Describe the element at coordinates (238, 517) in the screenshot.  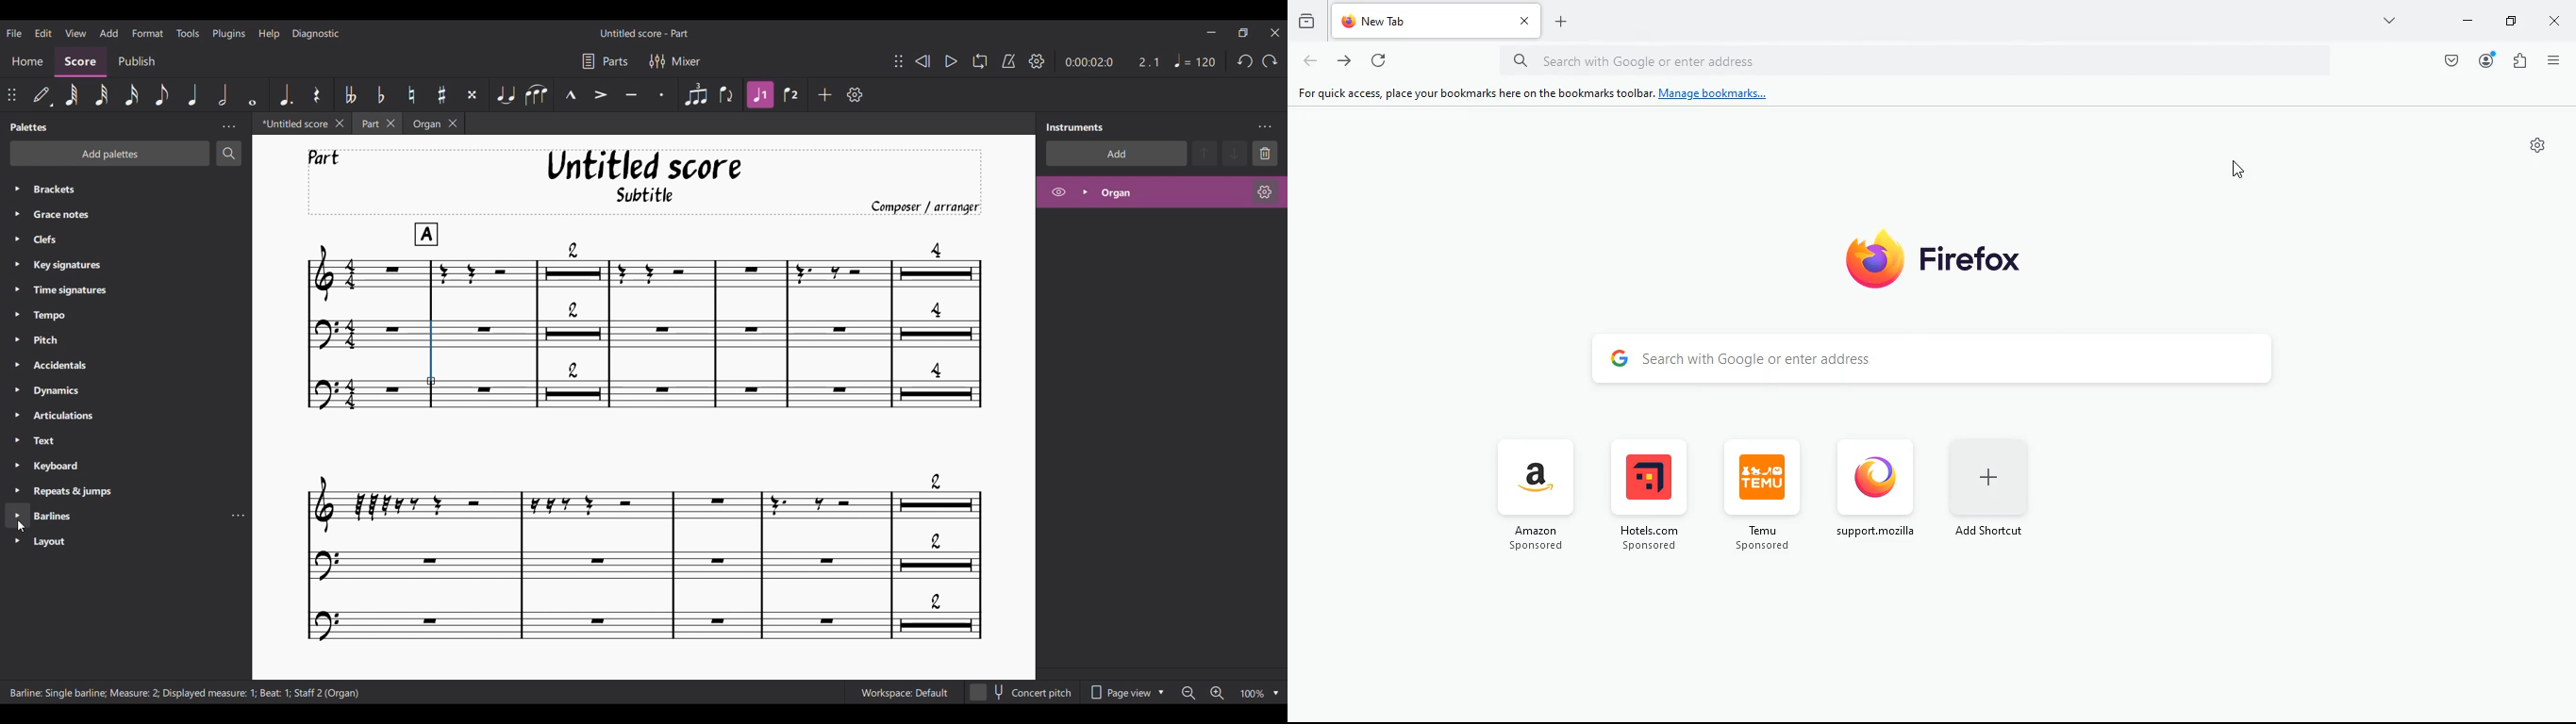
I see `Barline palette settings` at that location.